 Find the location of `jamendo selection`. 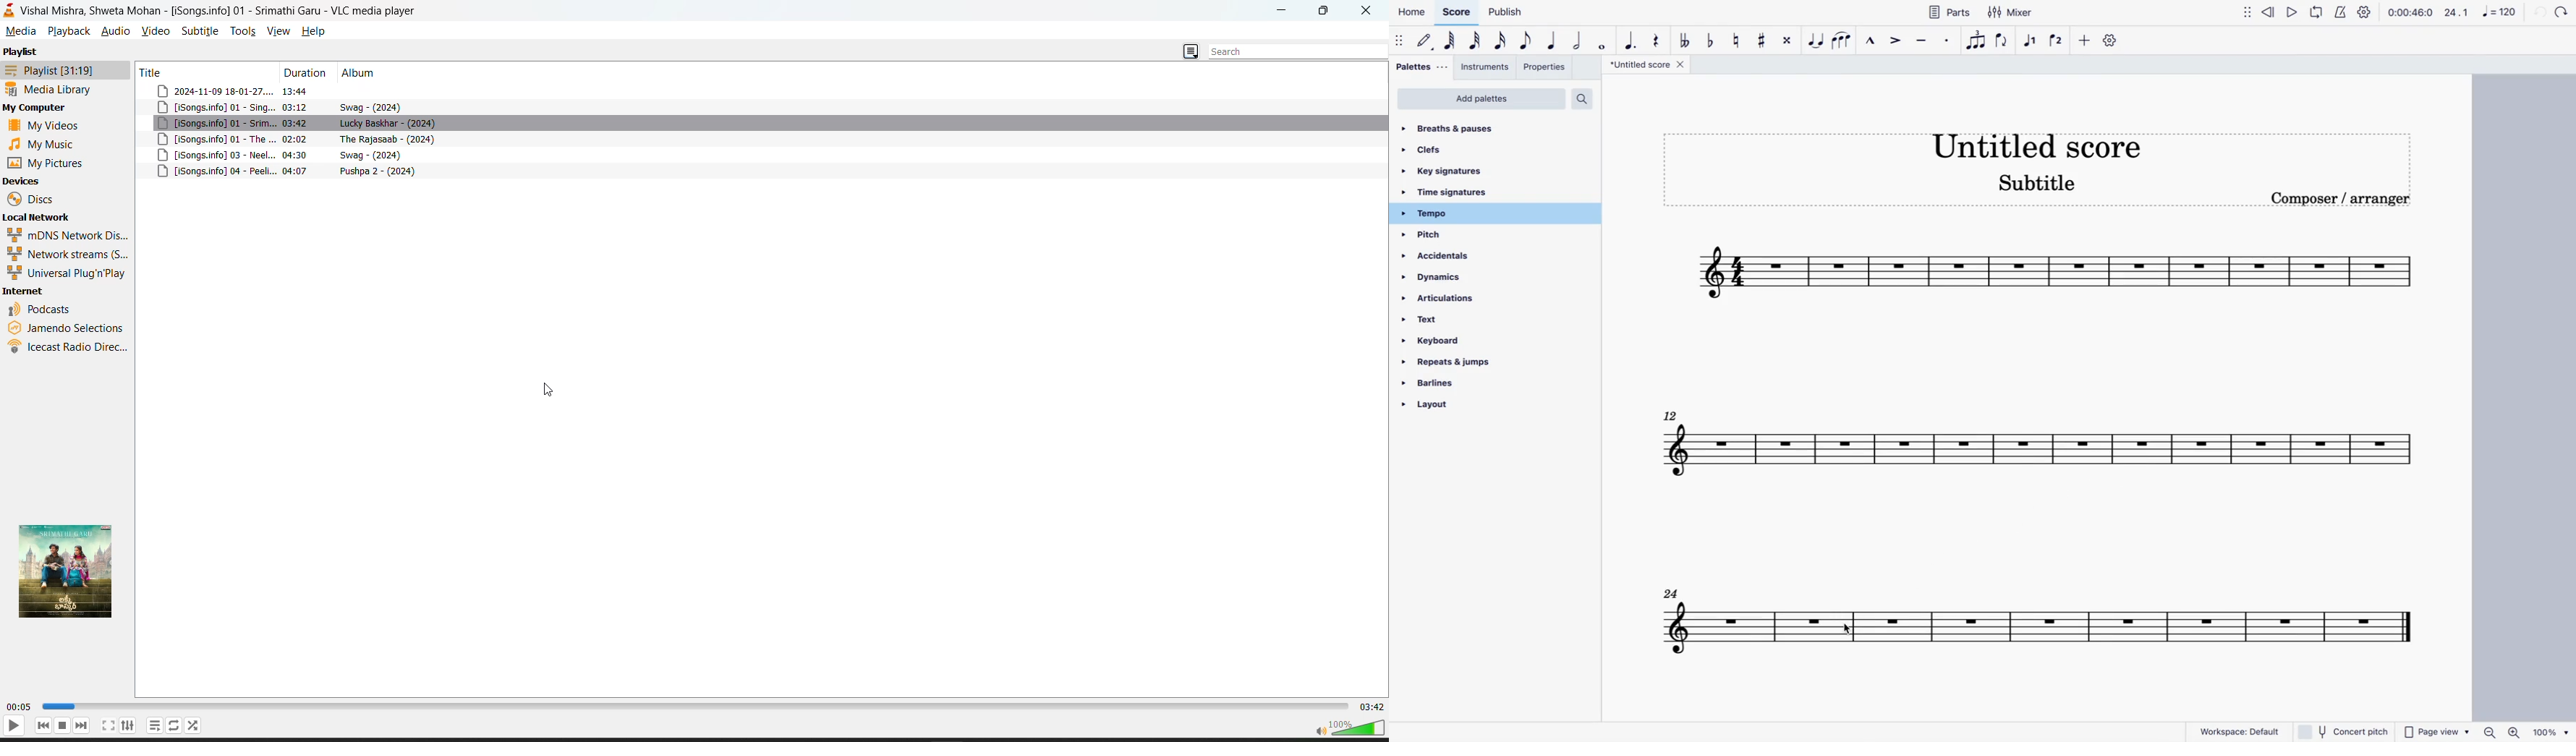

jamendo selection is located at coordinates (69, 327).